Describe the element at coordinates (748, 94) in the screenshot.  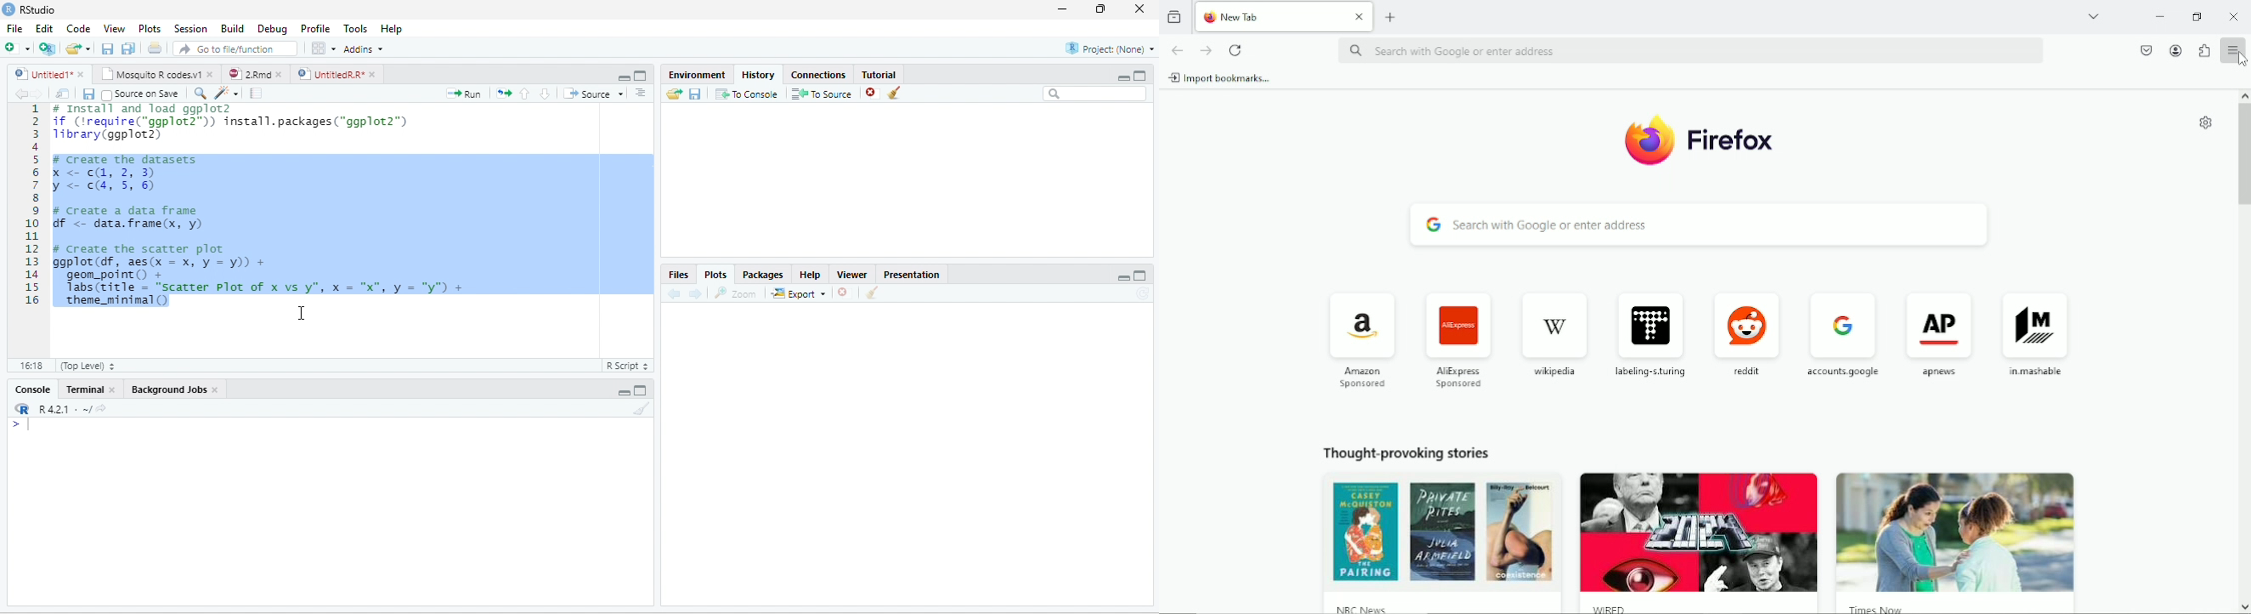
I see `To Console` at that location.